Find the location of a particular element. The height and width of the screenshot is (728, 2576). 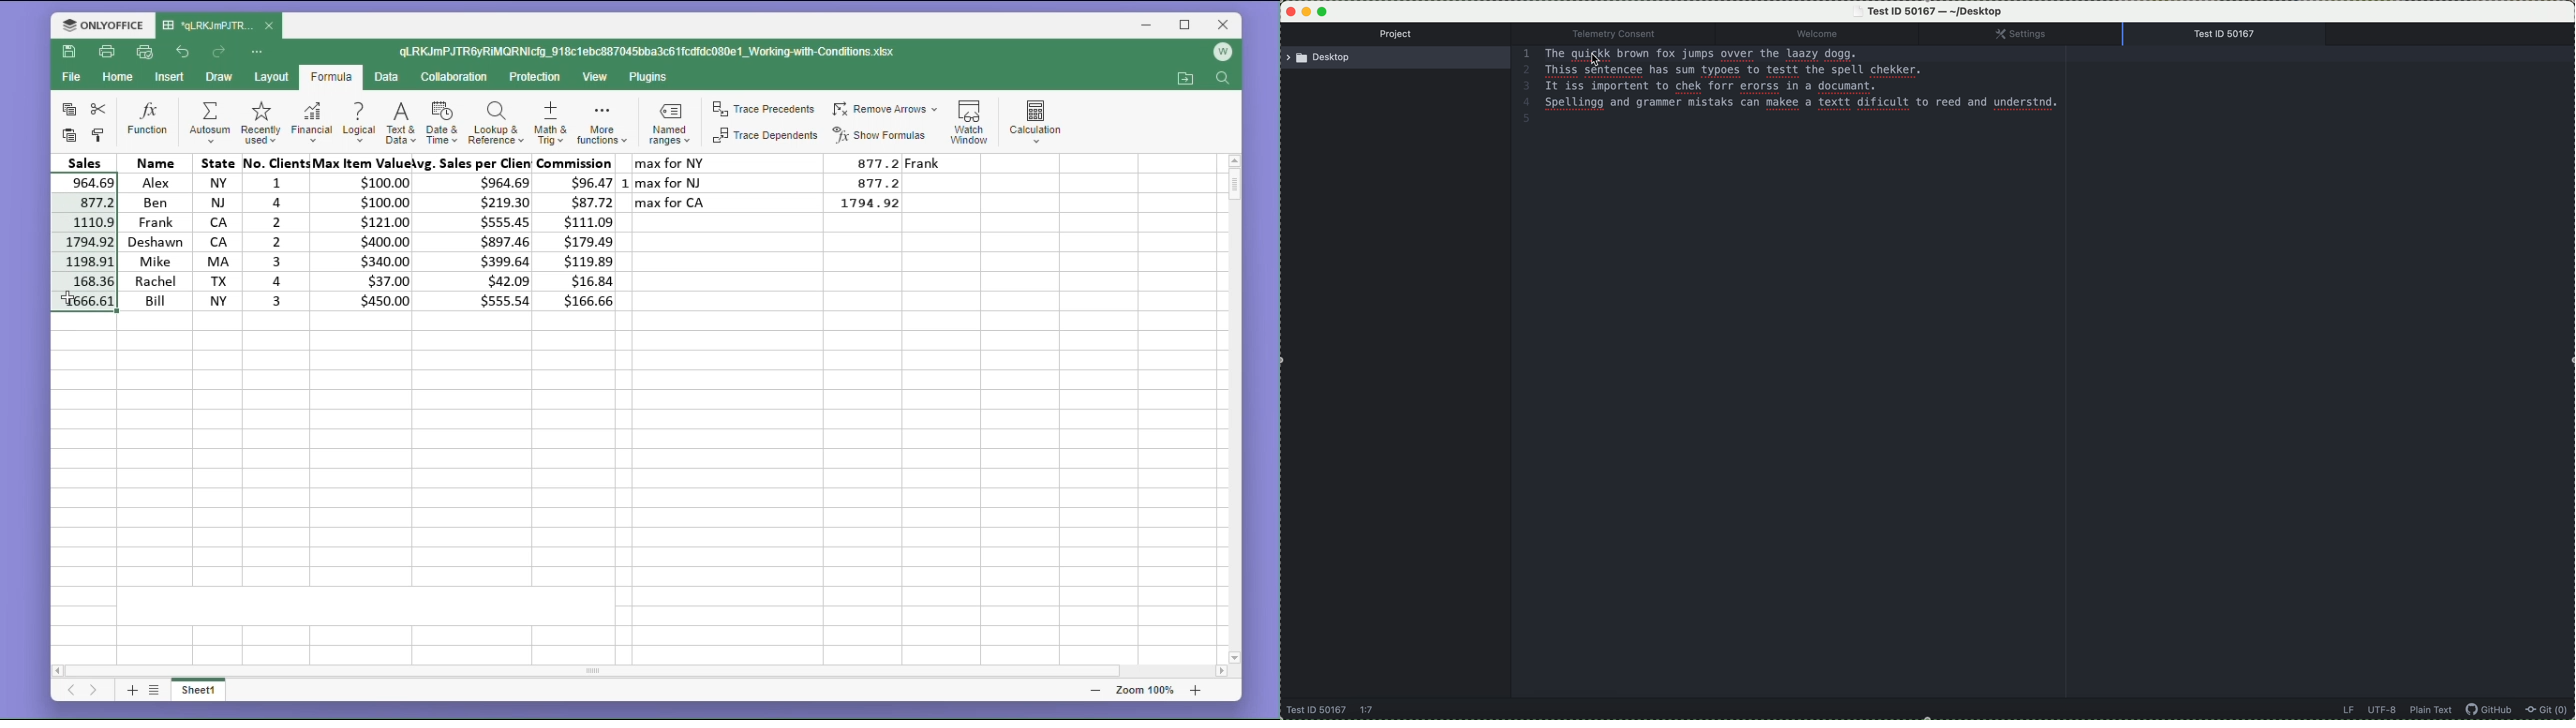

previous sheet is located at coordinates (70, 693).